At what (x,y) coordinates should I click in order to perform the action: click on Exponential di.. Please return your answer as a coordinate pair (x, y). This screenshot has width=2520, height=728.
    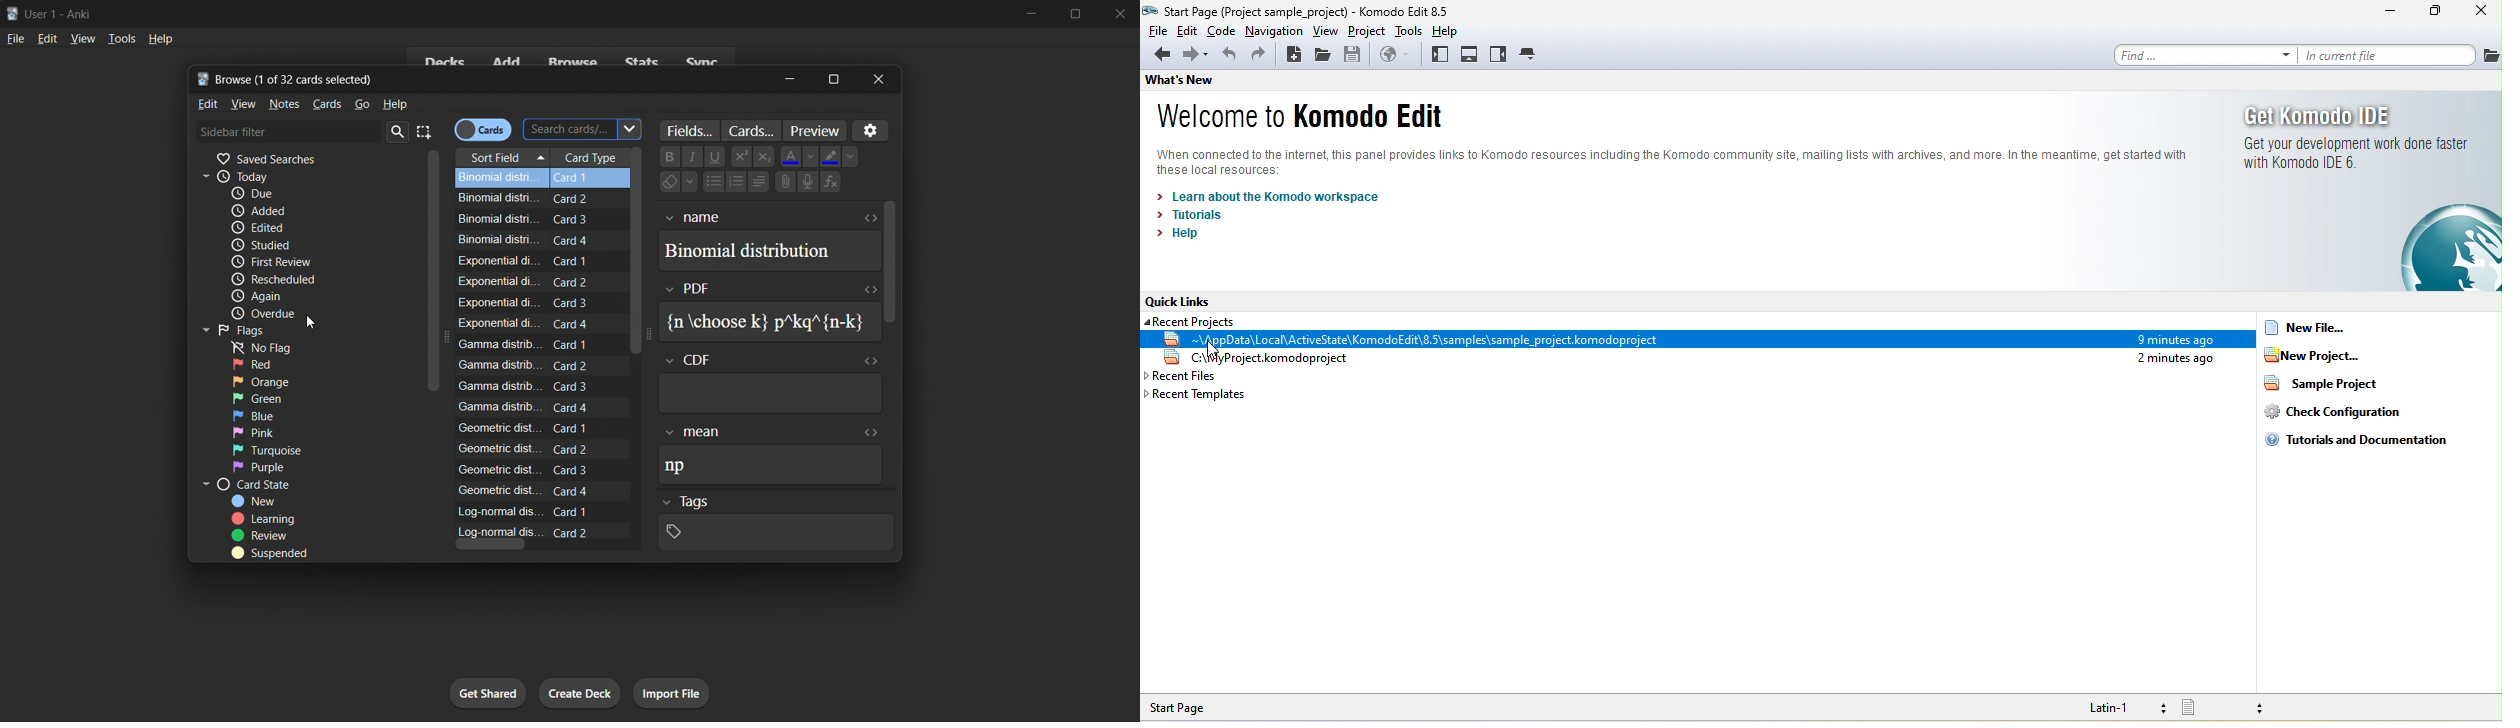
    Looking at the image, I should click on (499, 261).